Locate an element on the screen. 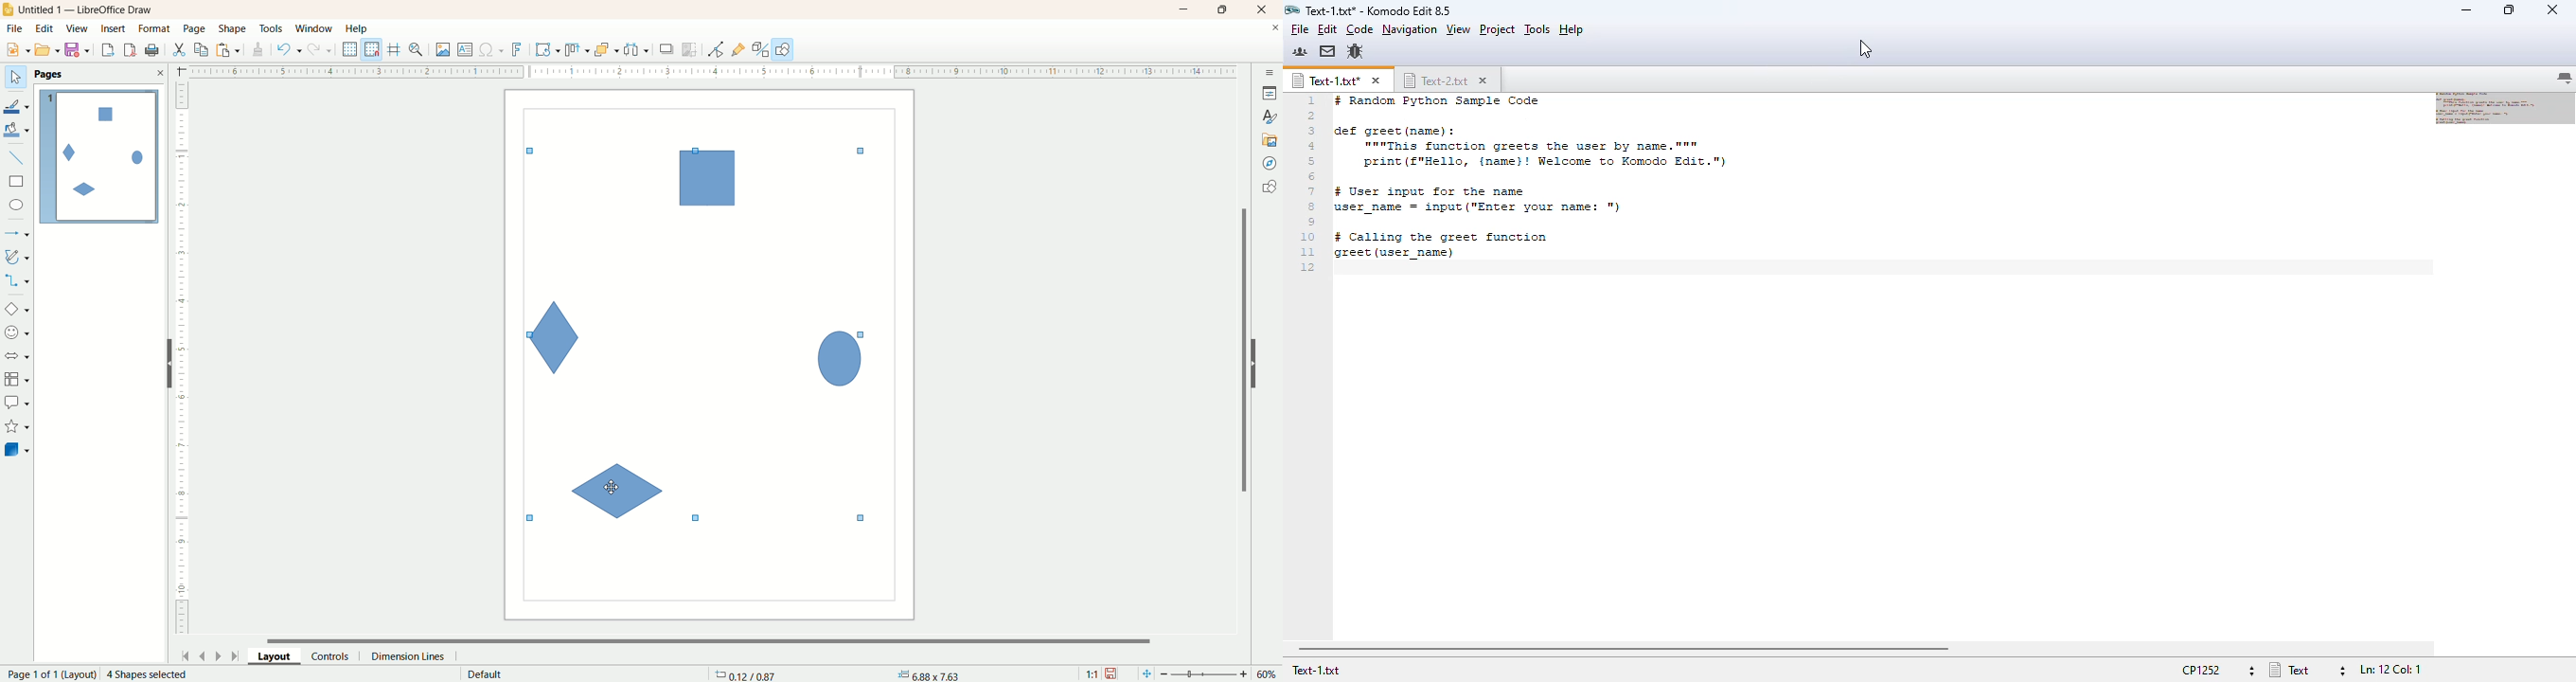 This screenshot has width=2576, height=700. shape is located at coordinates (233, 29).